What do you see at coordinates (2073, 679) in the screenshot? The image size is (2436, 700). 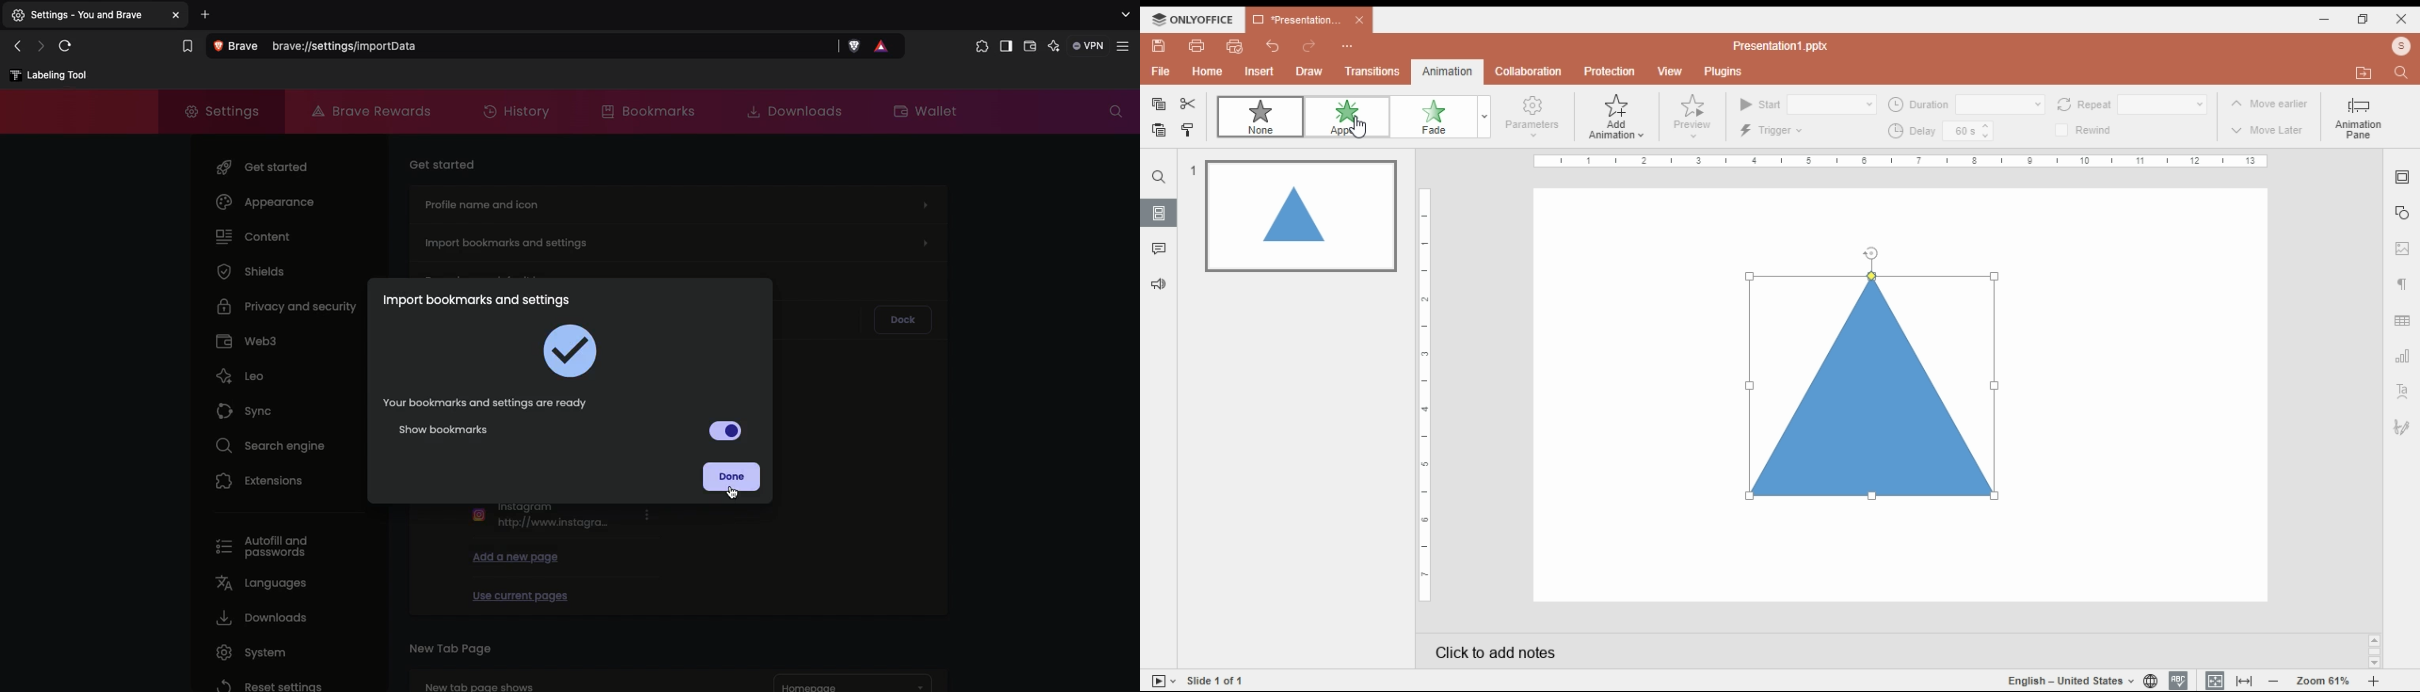 I see `language` at bounding box center [2073, 679].